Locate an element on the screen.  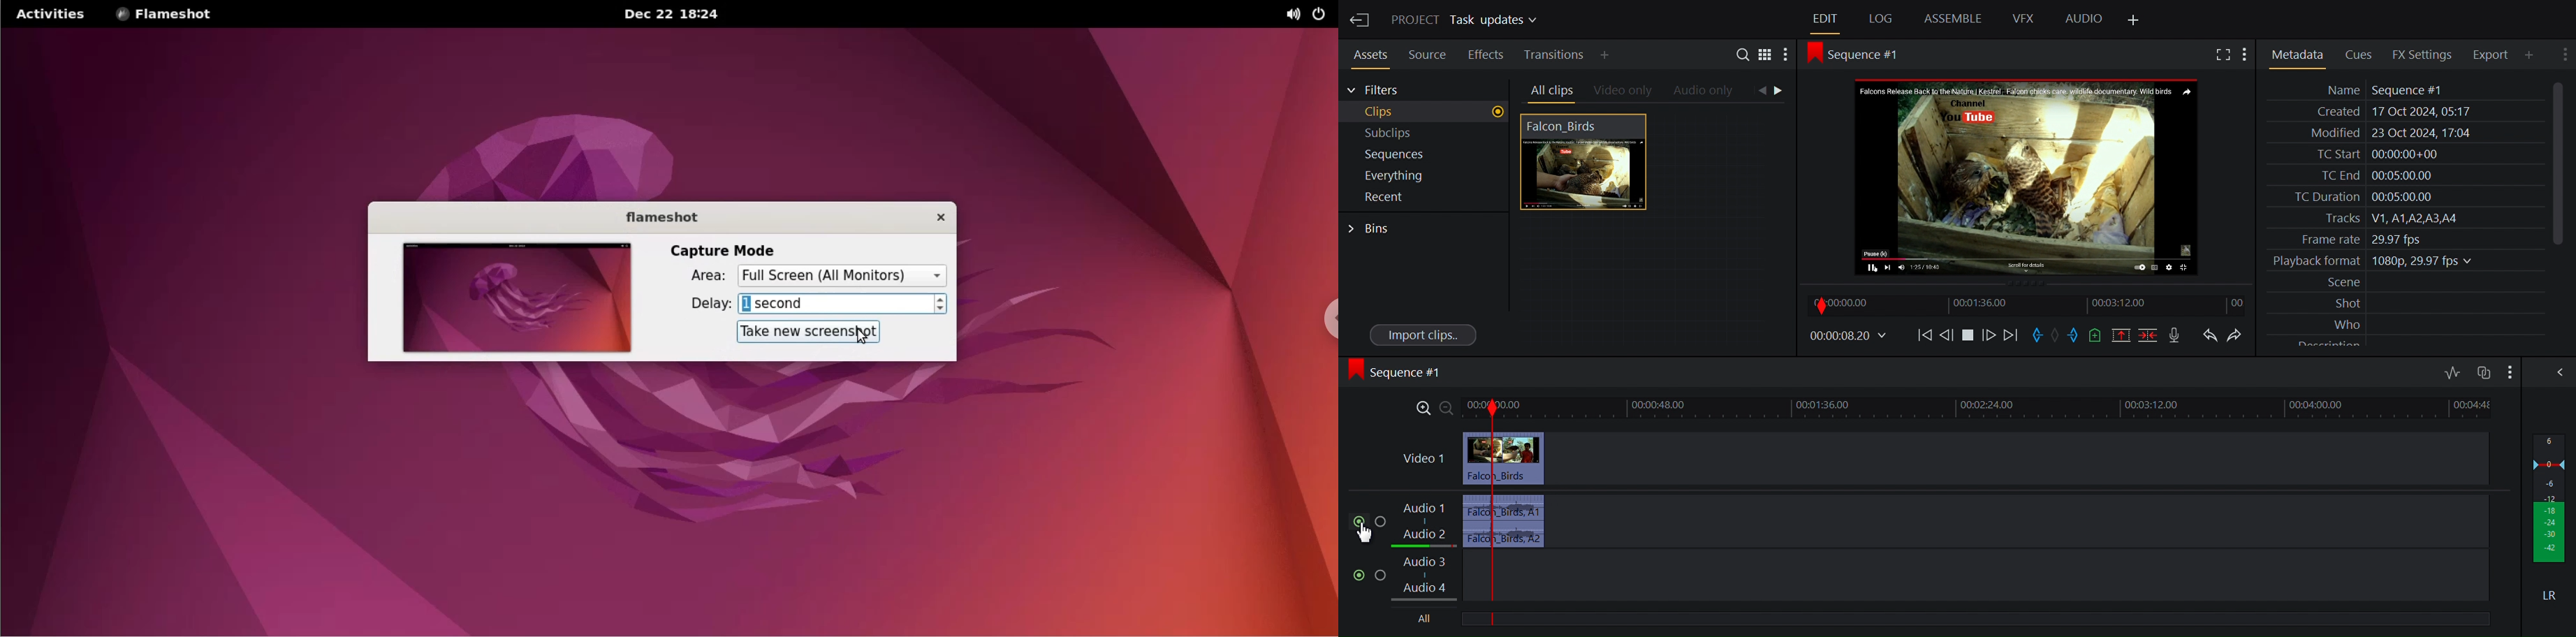
Redo is located at coordinates (2239, 335).